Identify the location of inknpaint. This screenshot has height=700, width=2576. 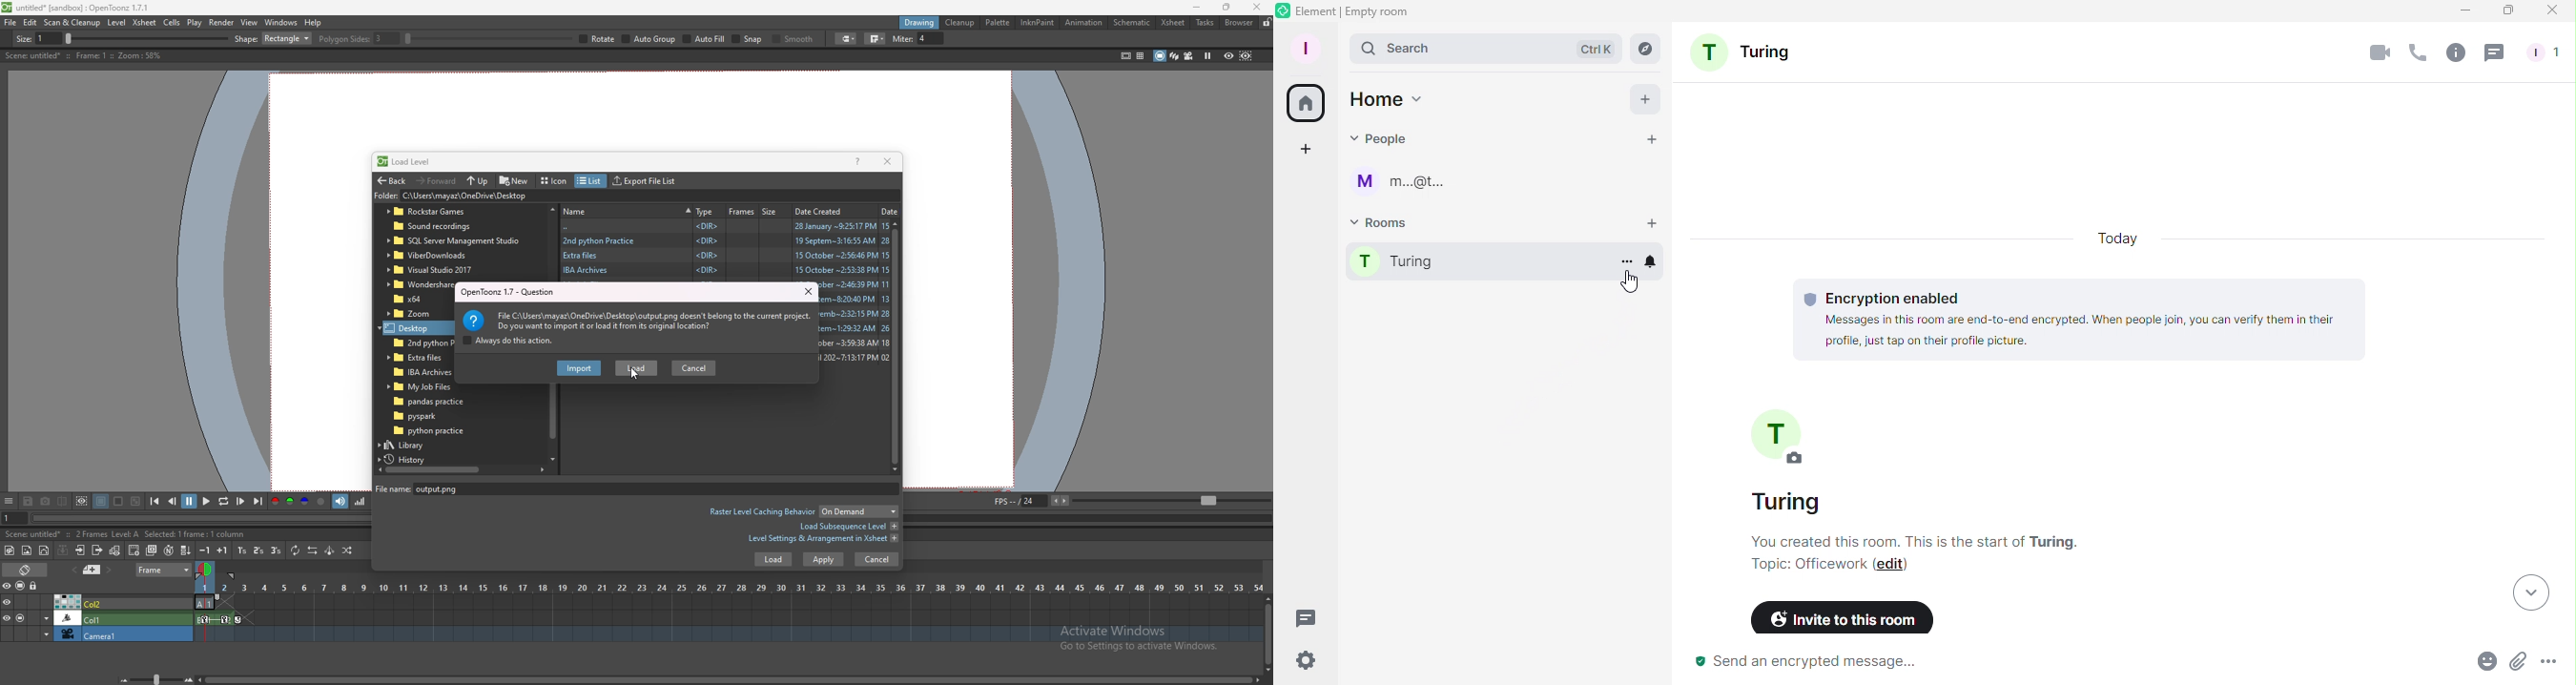
(1038, 23).